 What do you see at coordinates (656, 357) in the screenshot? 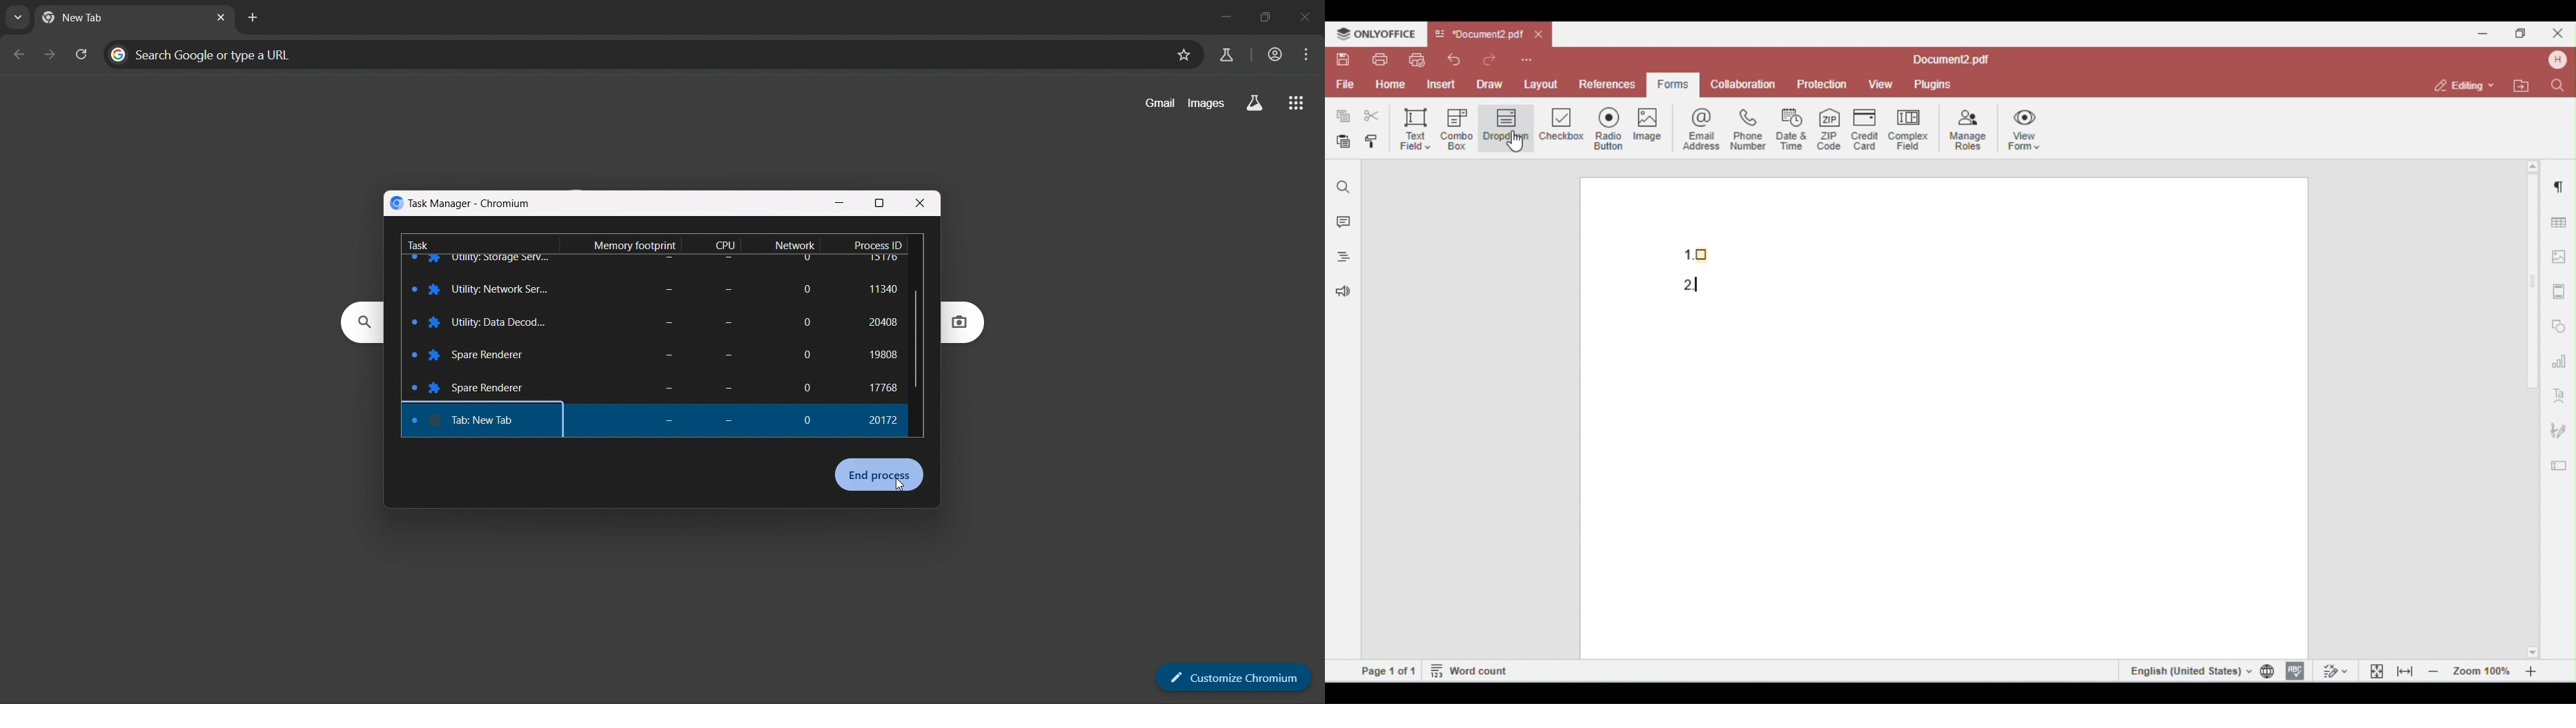
I see `8,124K` at bounding box center [656, 357].